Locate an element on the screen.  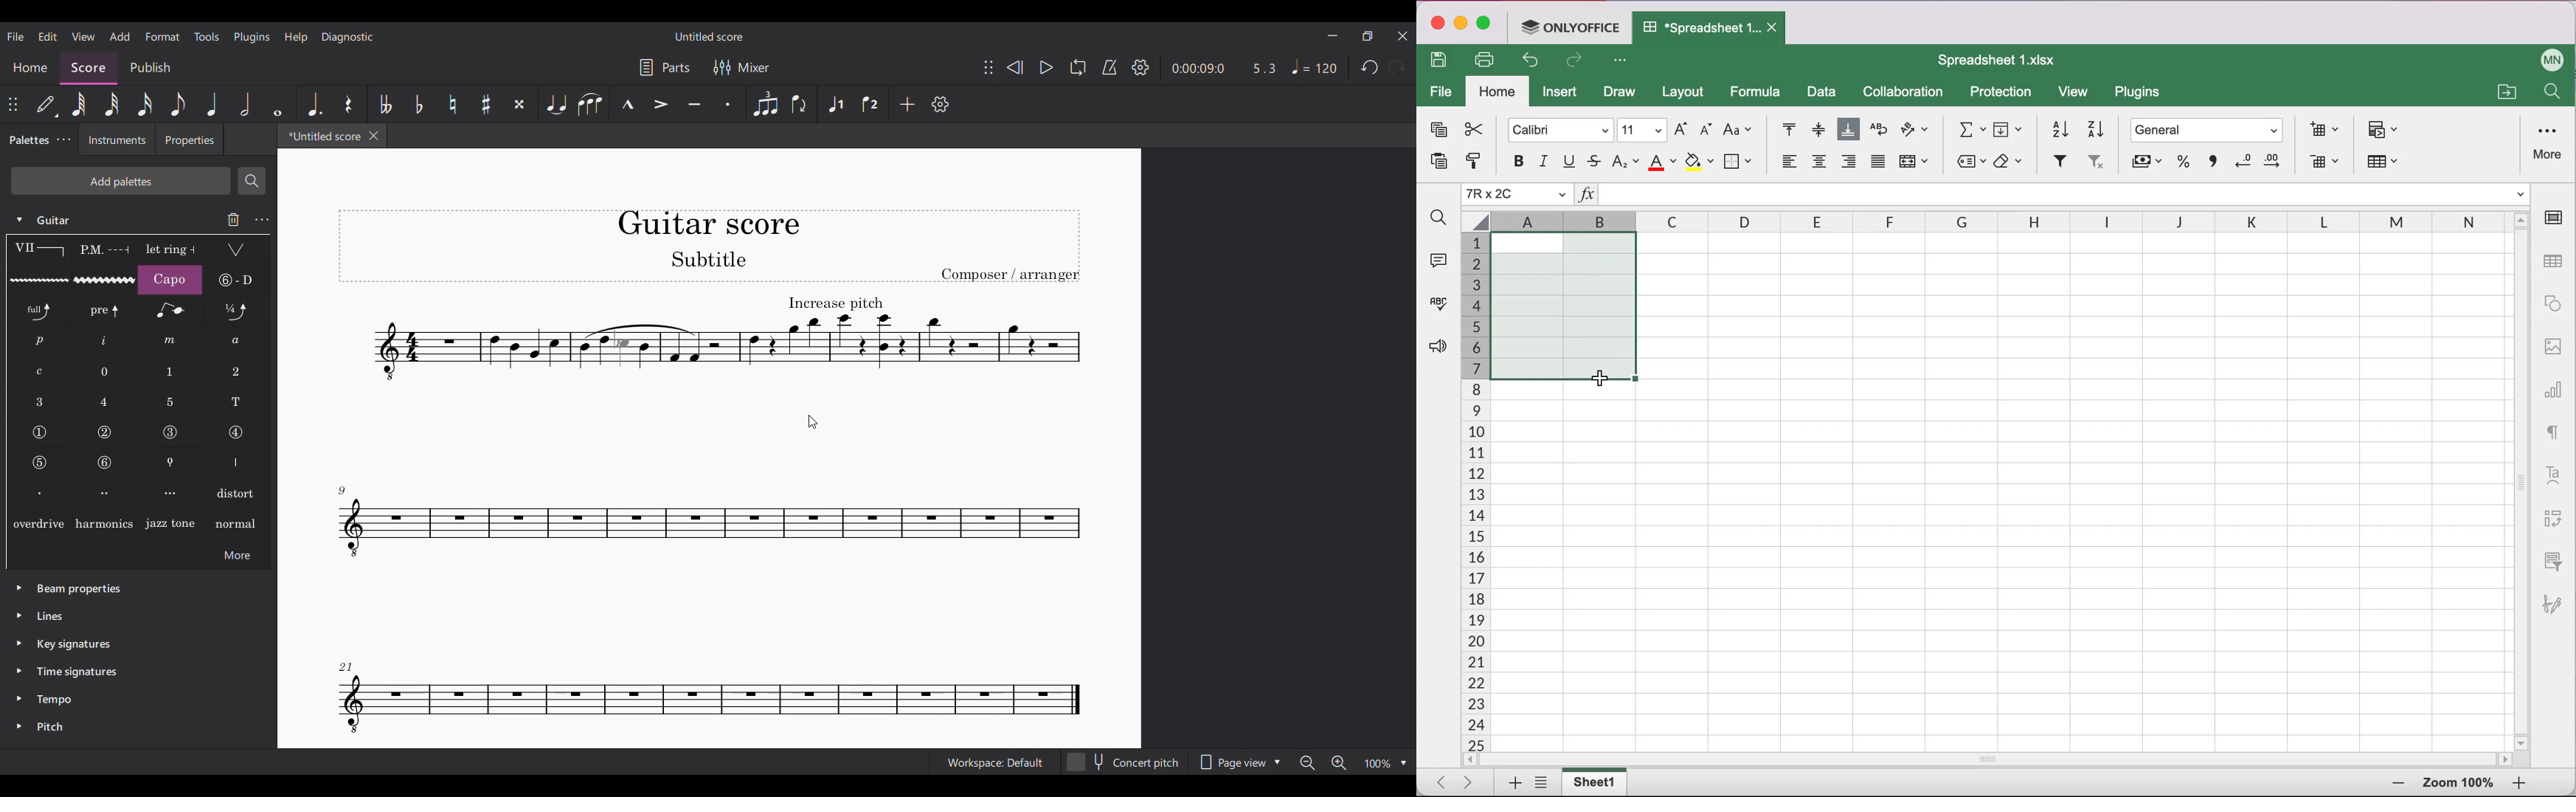
LH guitar fingering 4 is located at coordinates (105, 401).